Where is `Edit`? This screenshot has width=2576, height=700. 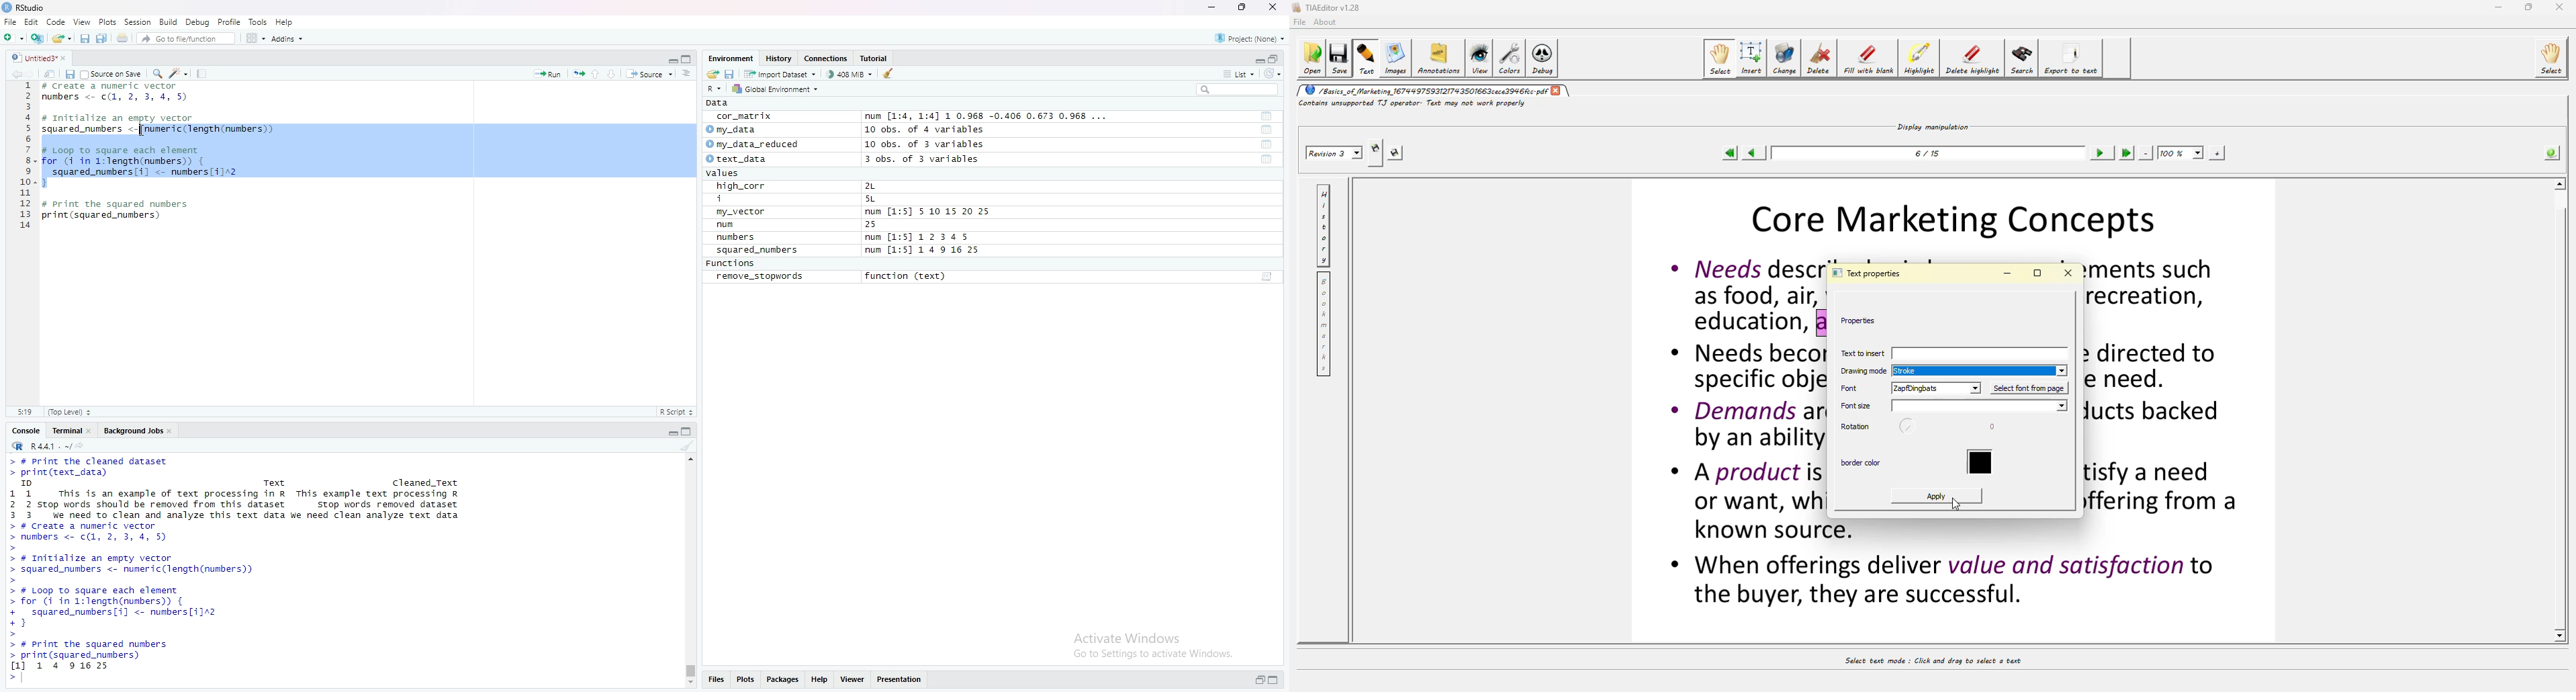 Edit is located at coordinates (31, 21).